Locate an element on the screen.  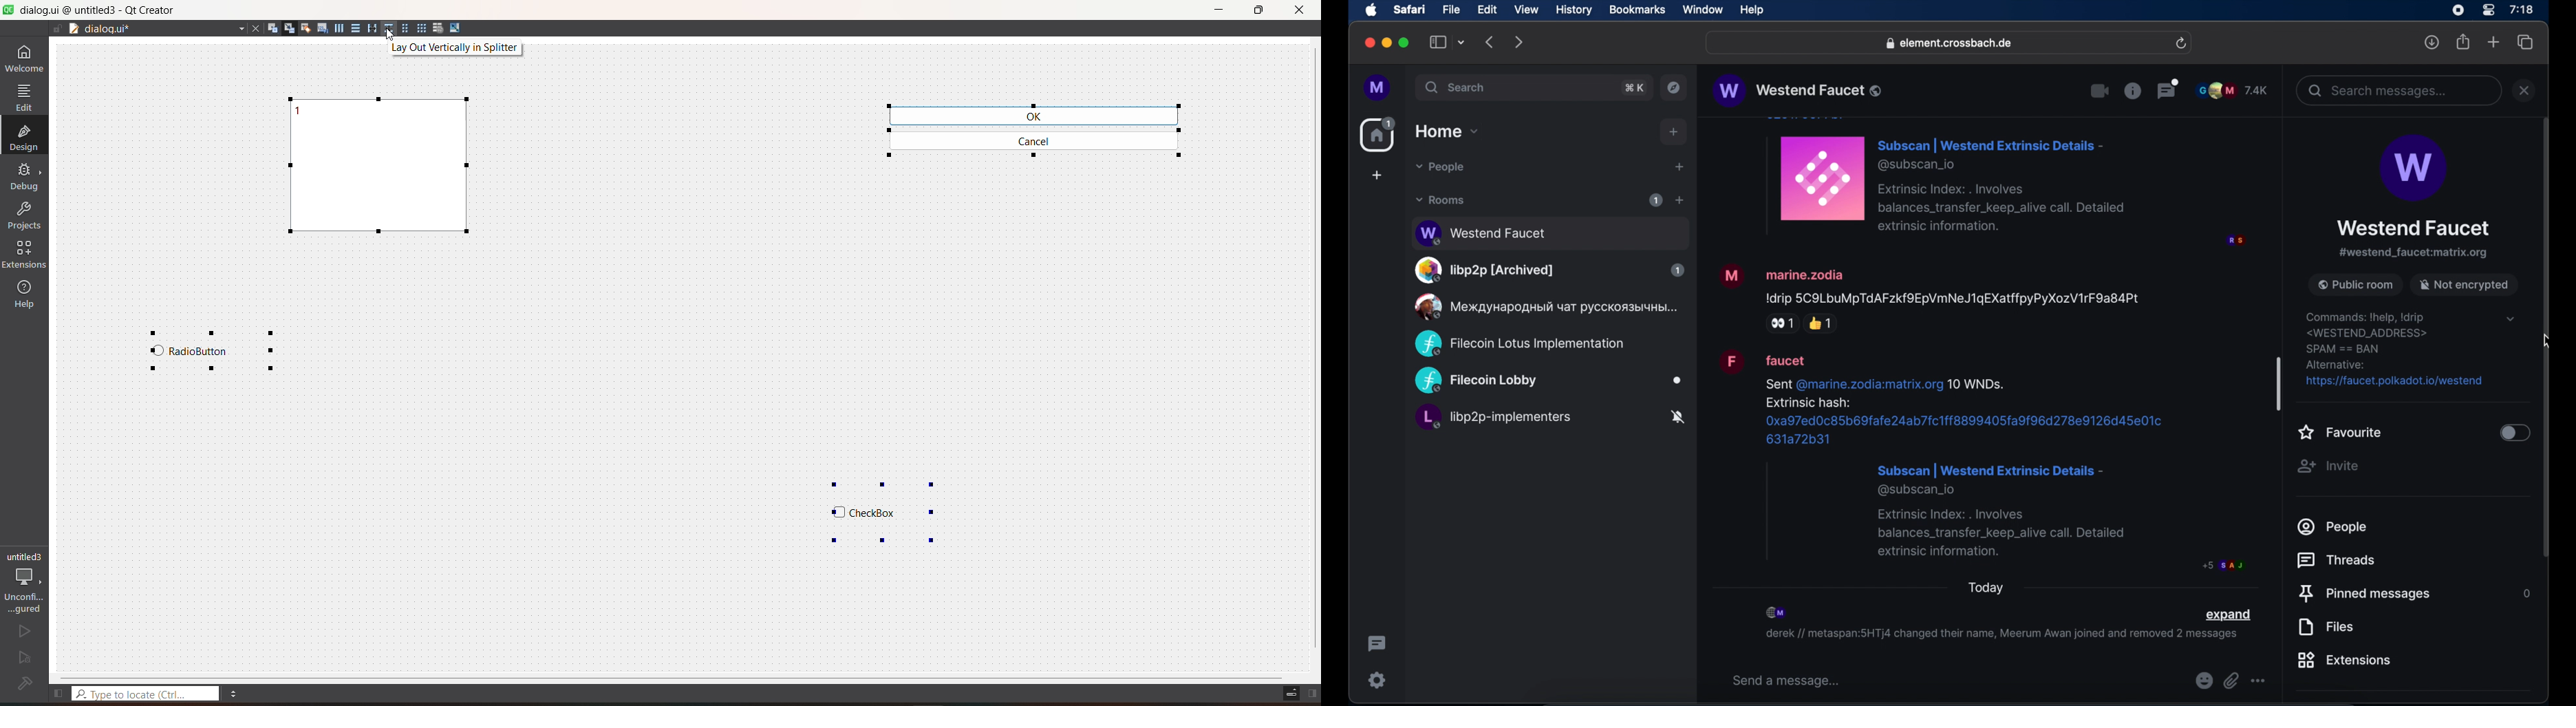
participants is located at coordinates (1777, 613).